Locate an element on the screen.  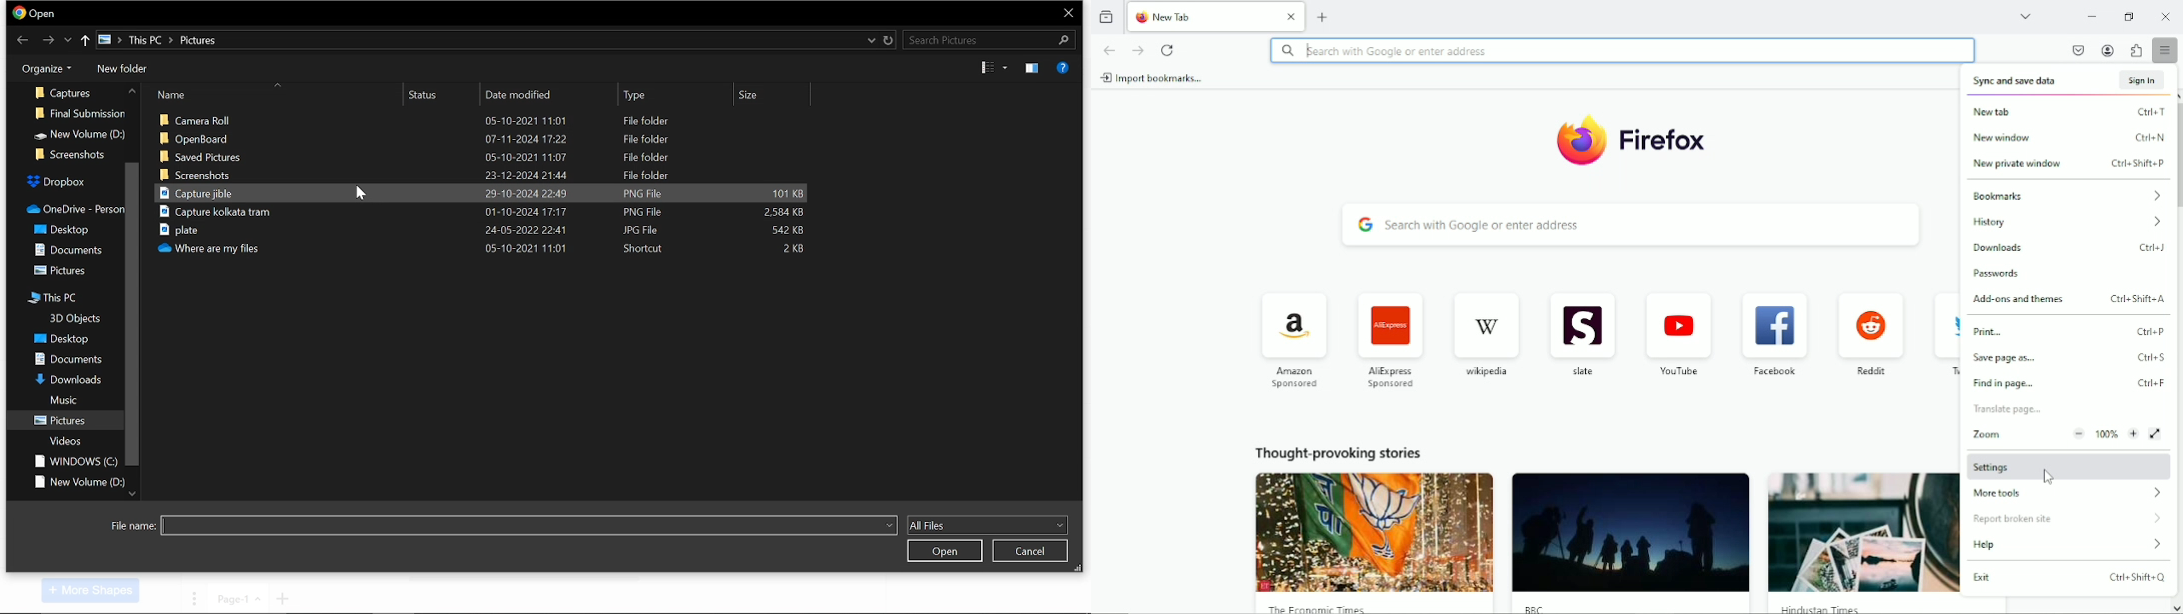
folders is located at coordinates (65, 441).